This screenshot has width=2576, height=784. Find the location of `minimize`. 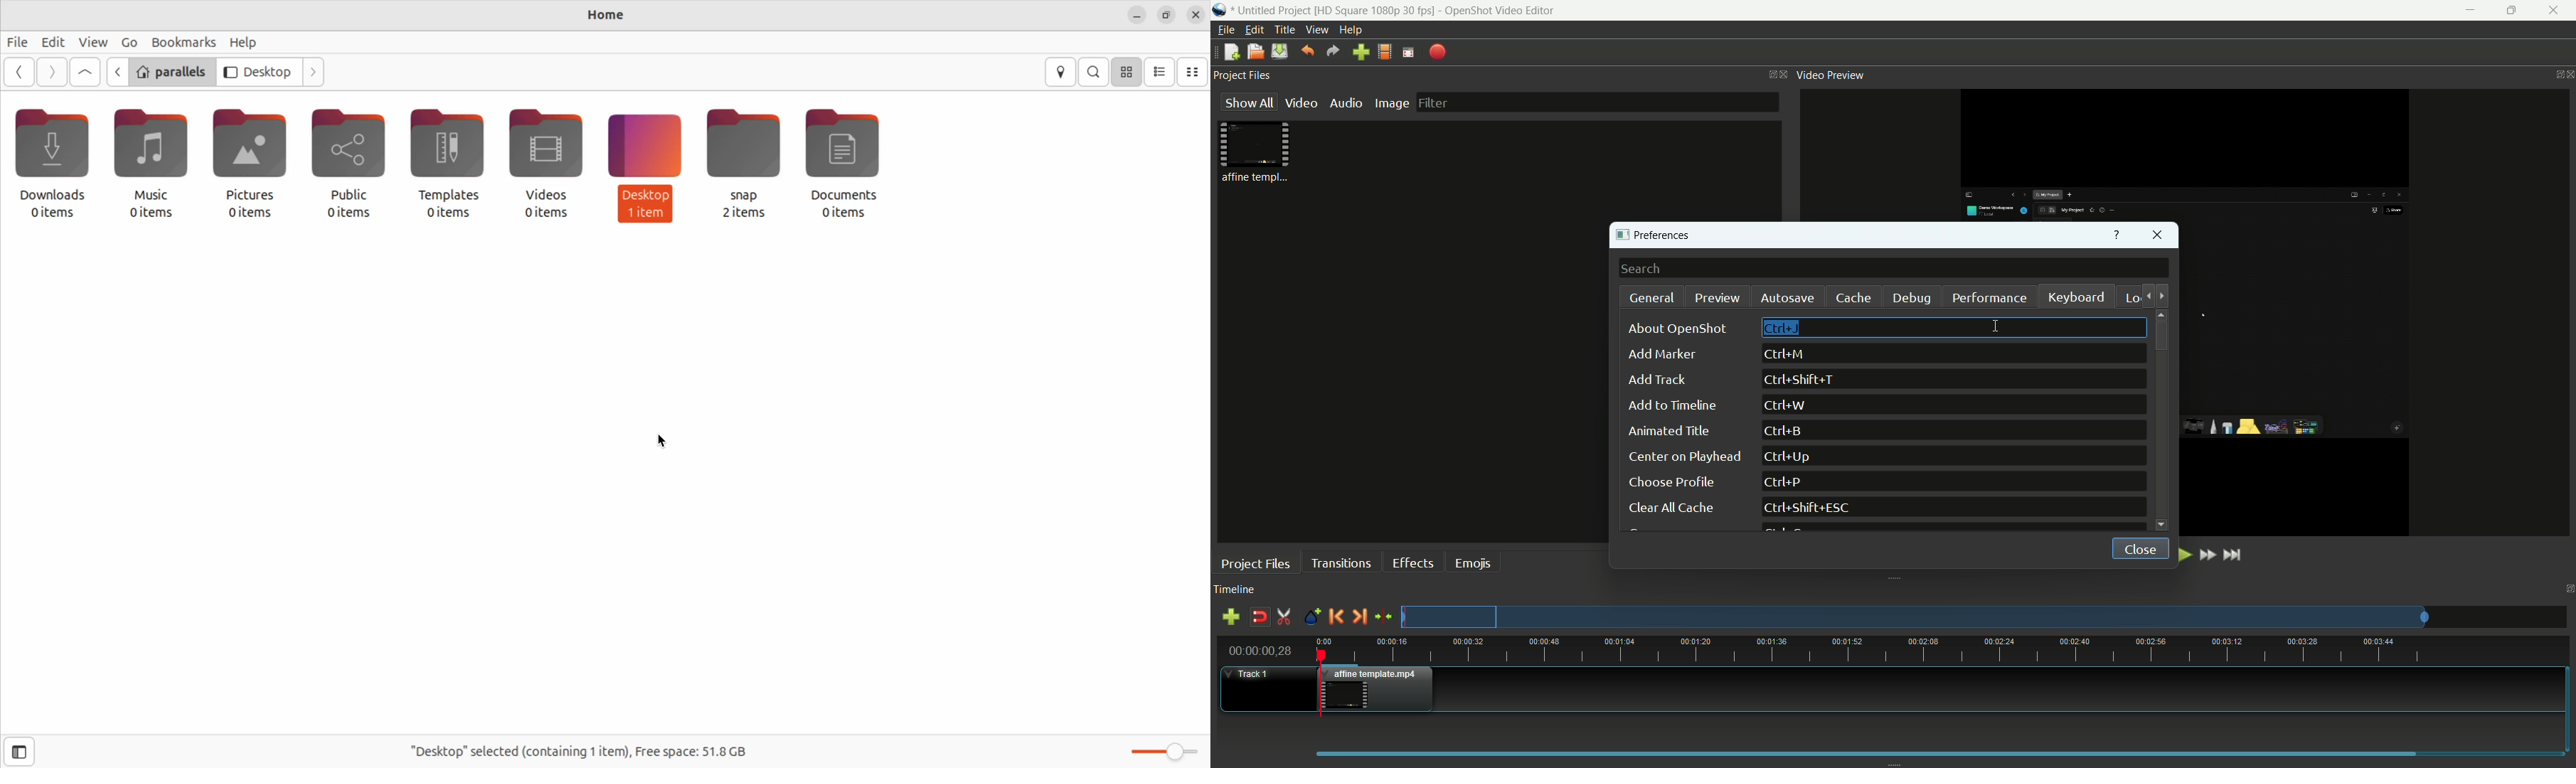

minimize is located at coordinates (2466, 11).